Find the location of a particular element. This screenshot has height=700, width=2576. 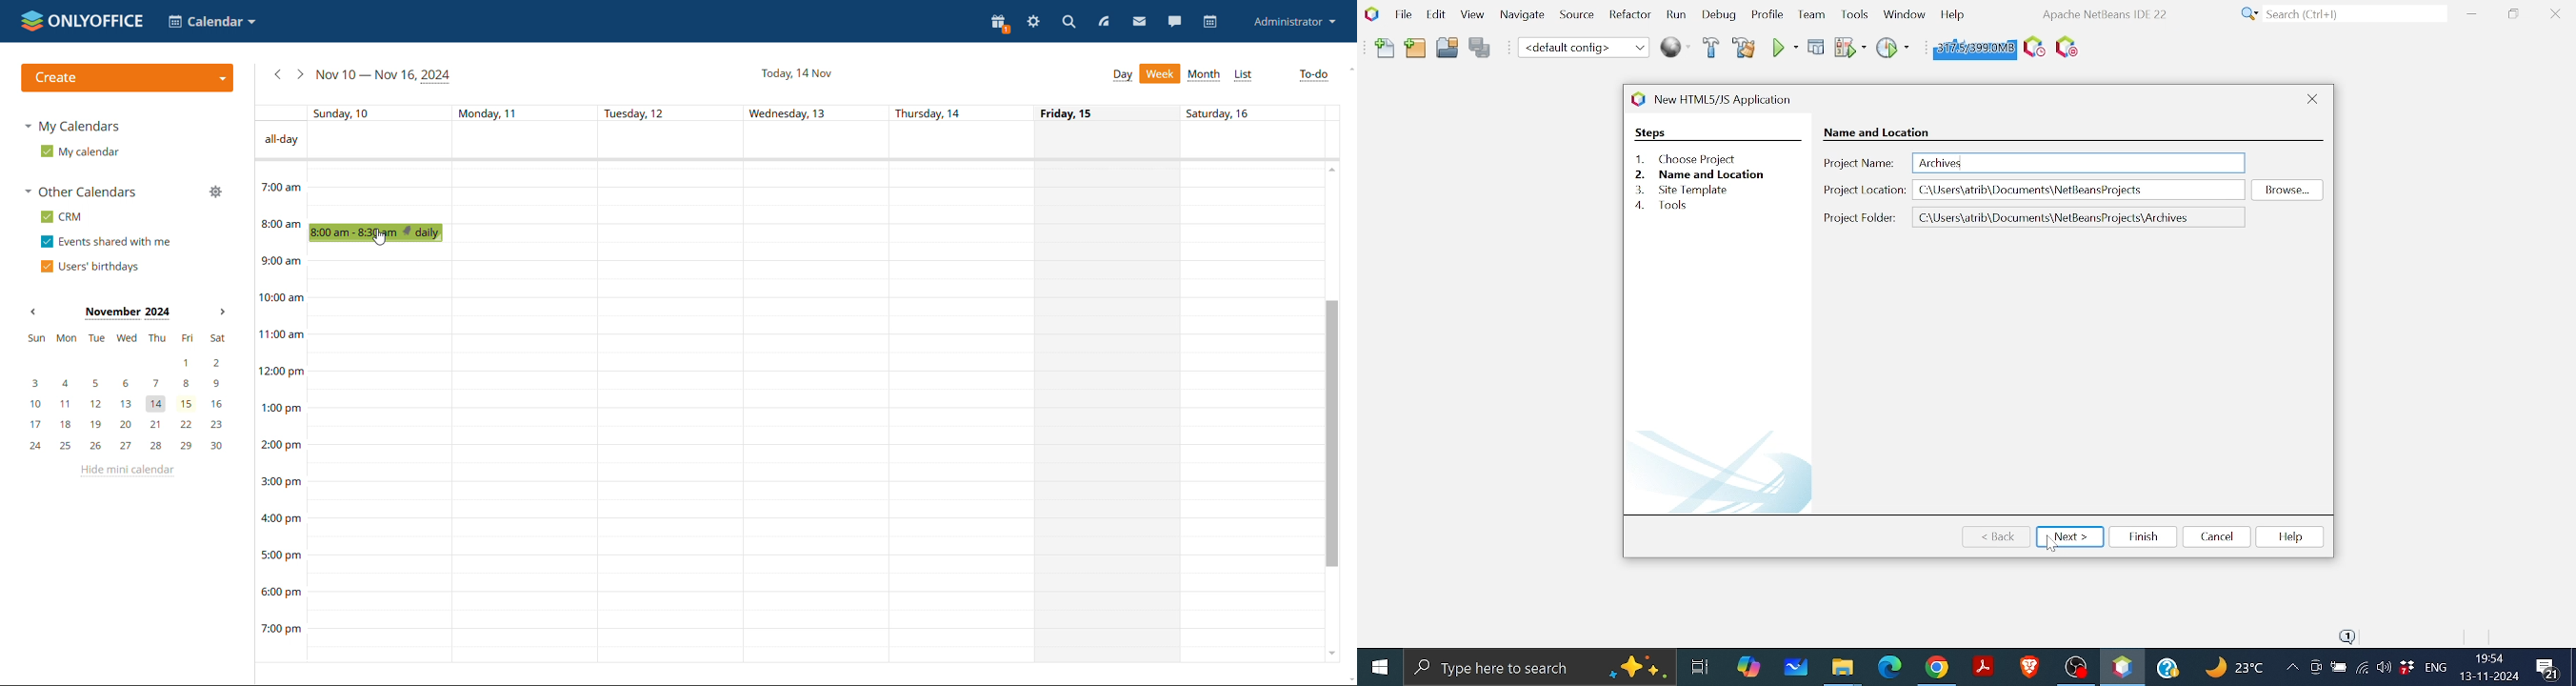

Internet Access is located at coordinates (2361, 670).